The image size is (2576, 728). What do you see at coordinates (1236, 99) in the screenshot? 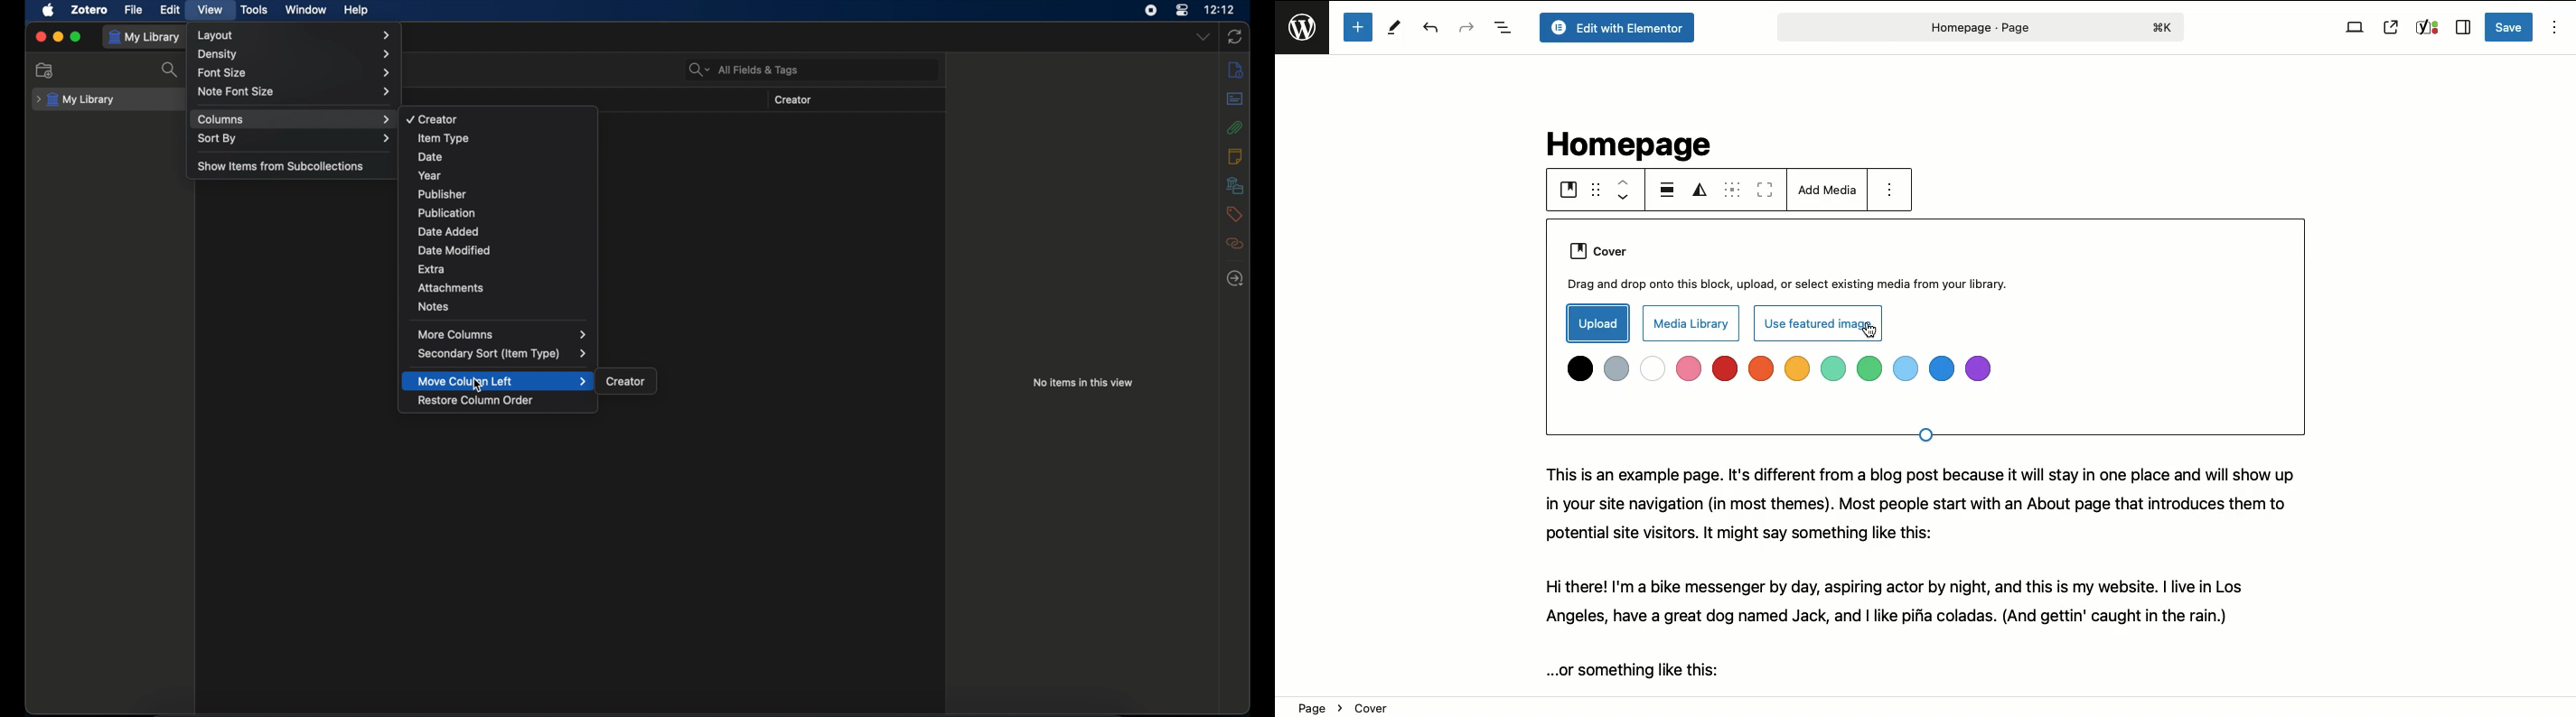
I see `abstract` at bounding box center [1236, 99].